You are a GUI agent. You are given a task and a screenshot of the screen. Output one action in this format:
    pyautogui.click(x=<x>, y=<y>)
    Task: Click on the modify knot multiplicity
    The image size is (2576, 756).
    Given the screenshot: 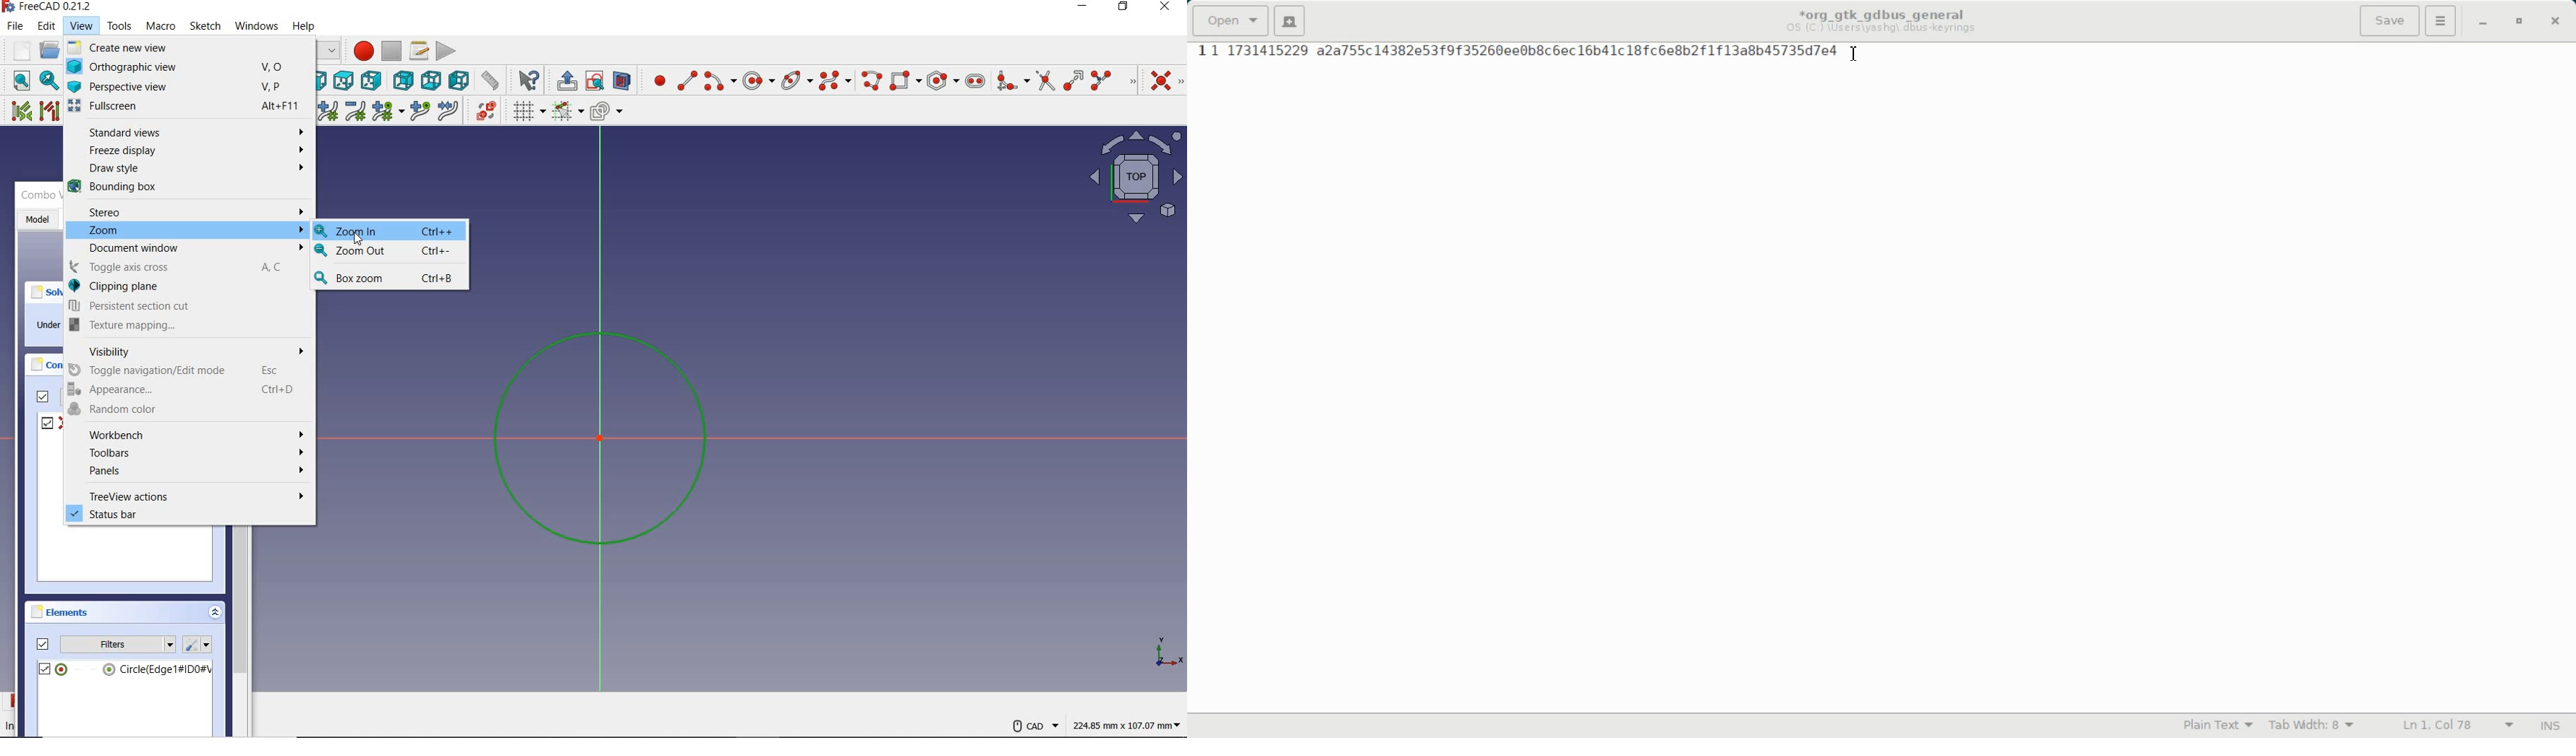 What is the action you would take?
    pyautogui.click(x=387, y=111)
    